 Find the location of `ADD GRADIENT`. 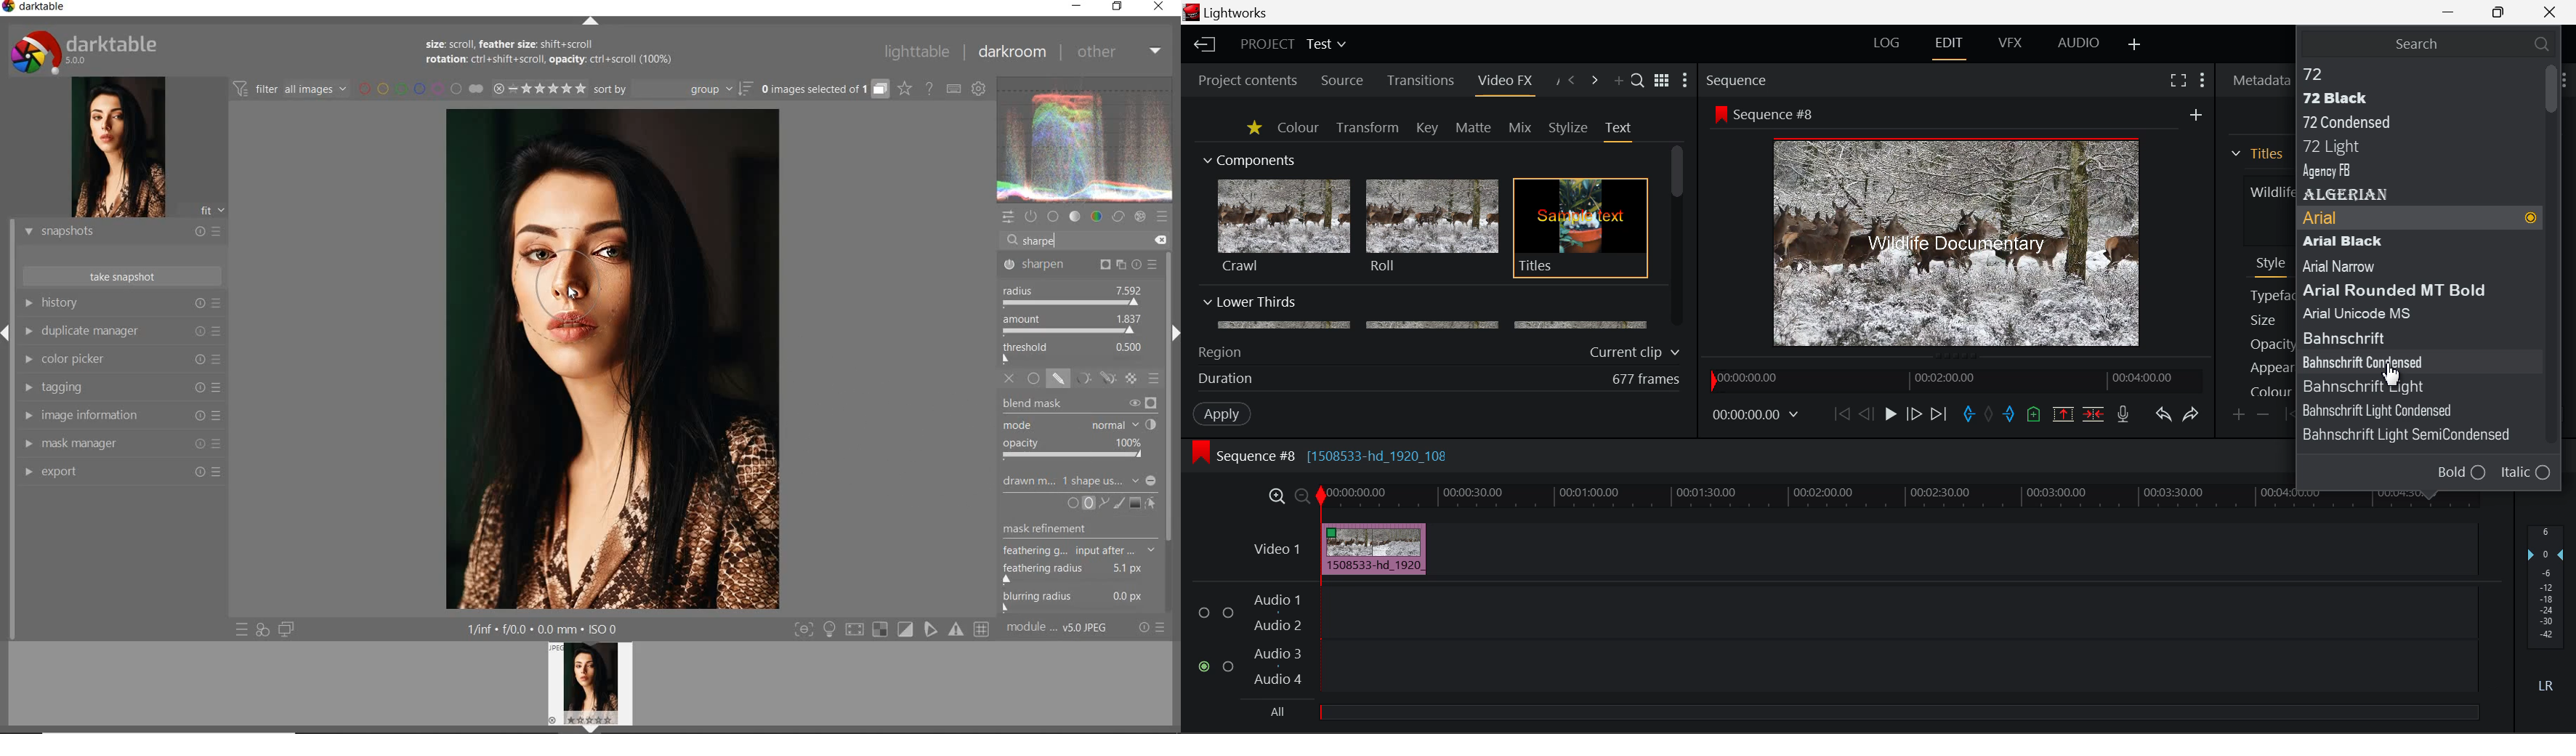

ADD GRADIENT is located at coordinates (1135, 502).